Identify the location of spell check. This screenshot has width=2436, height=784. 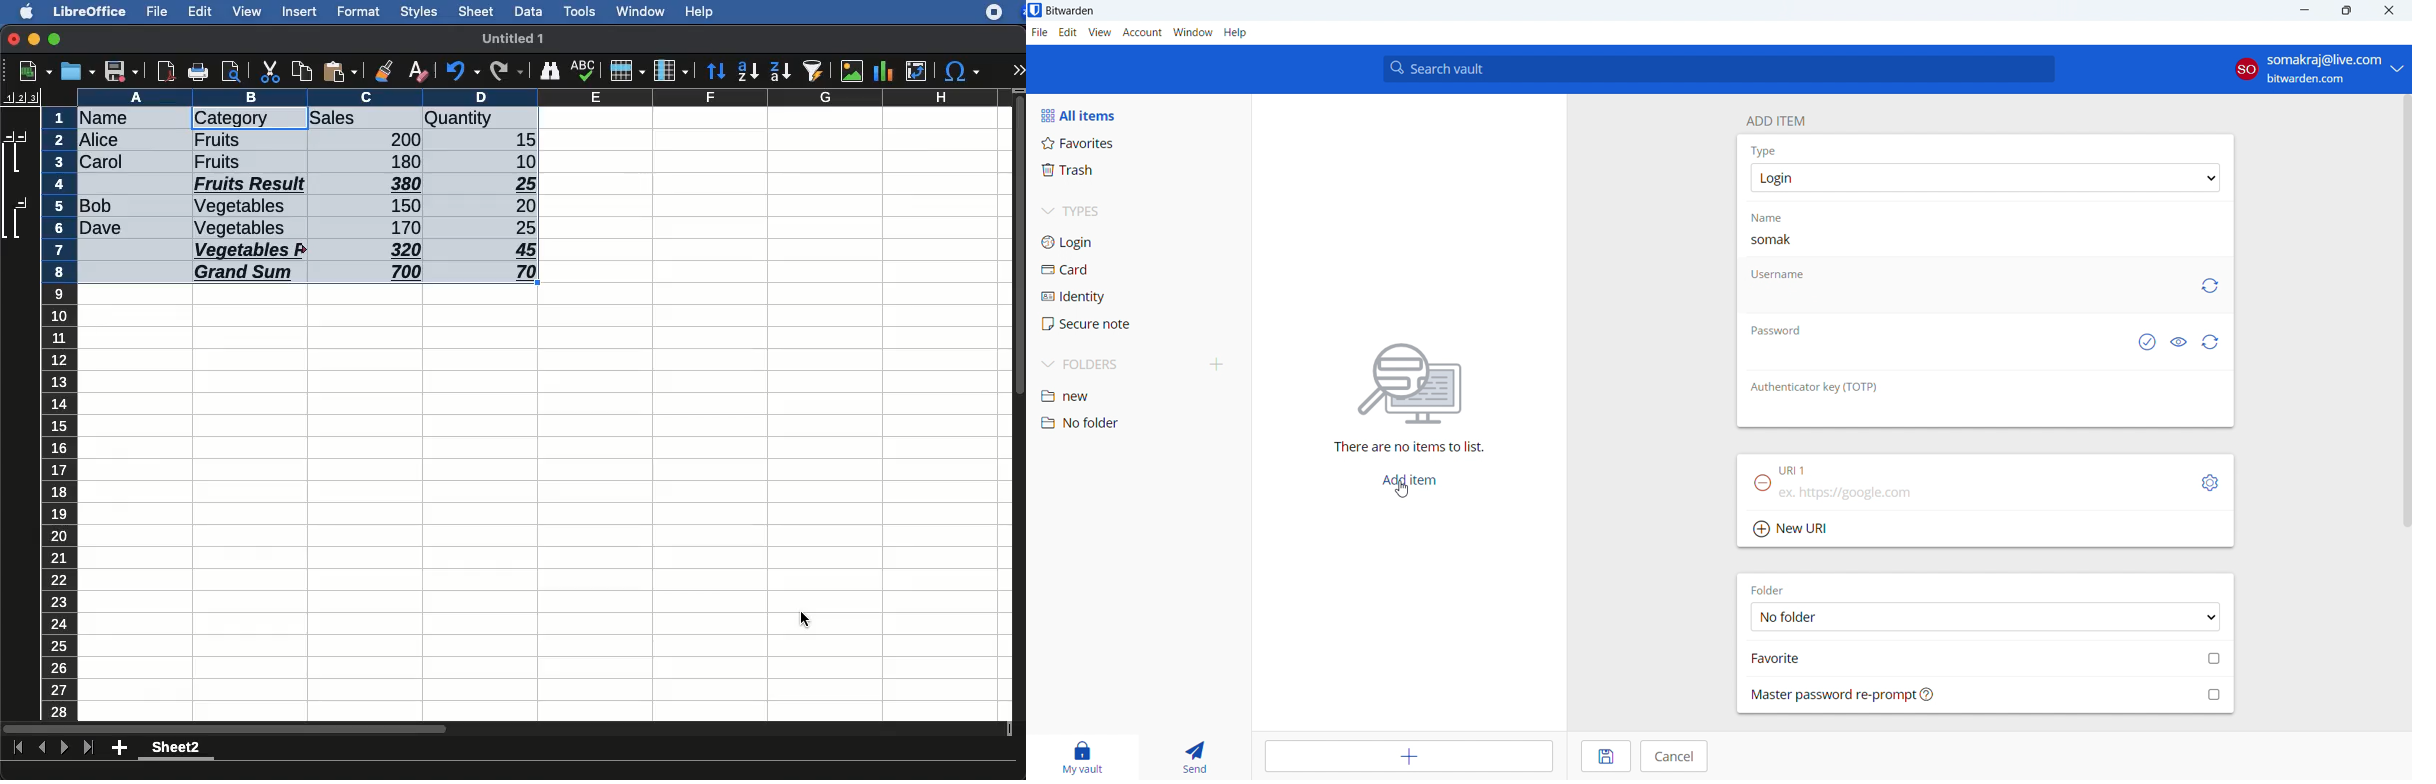
(586, 70).